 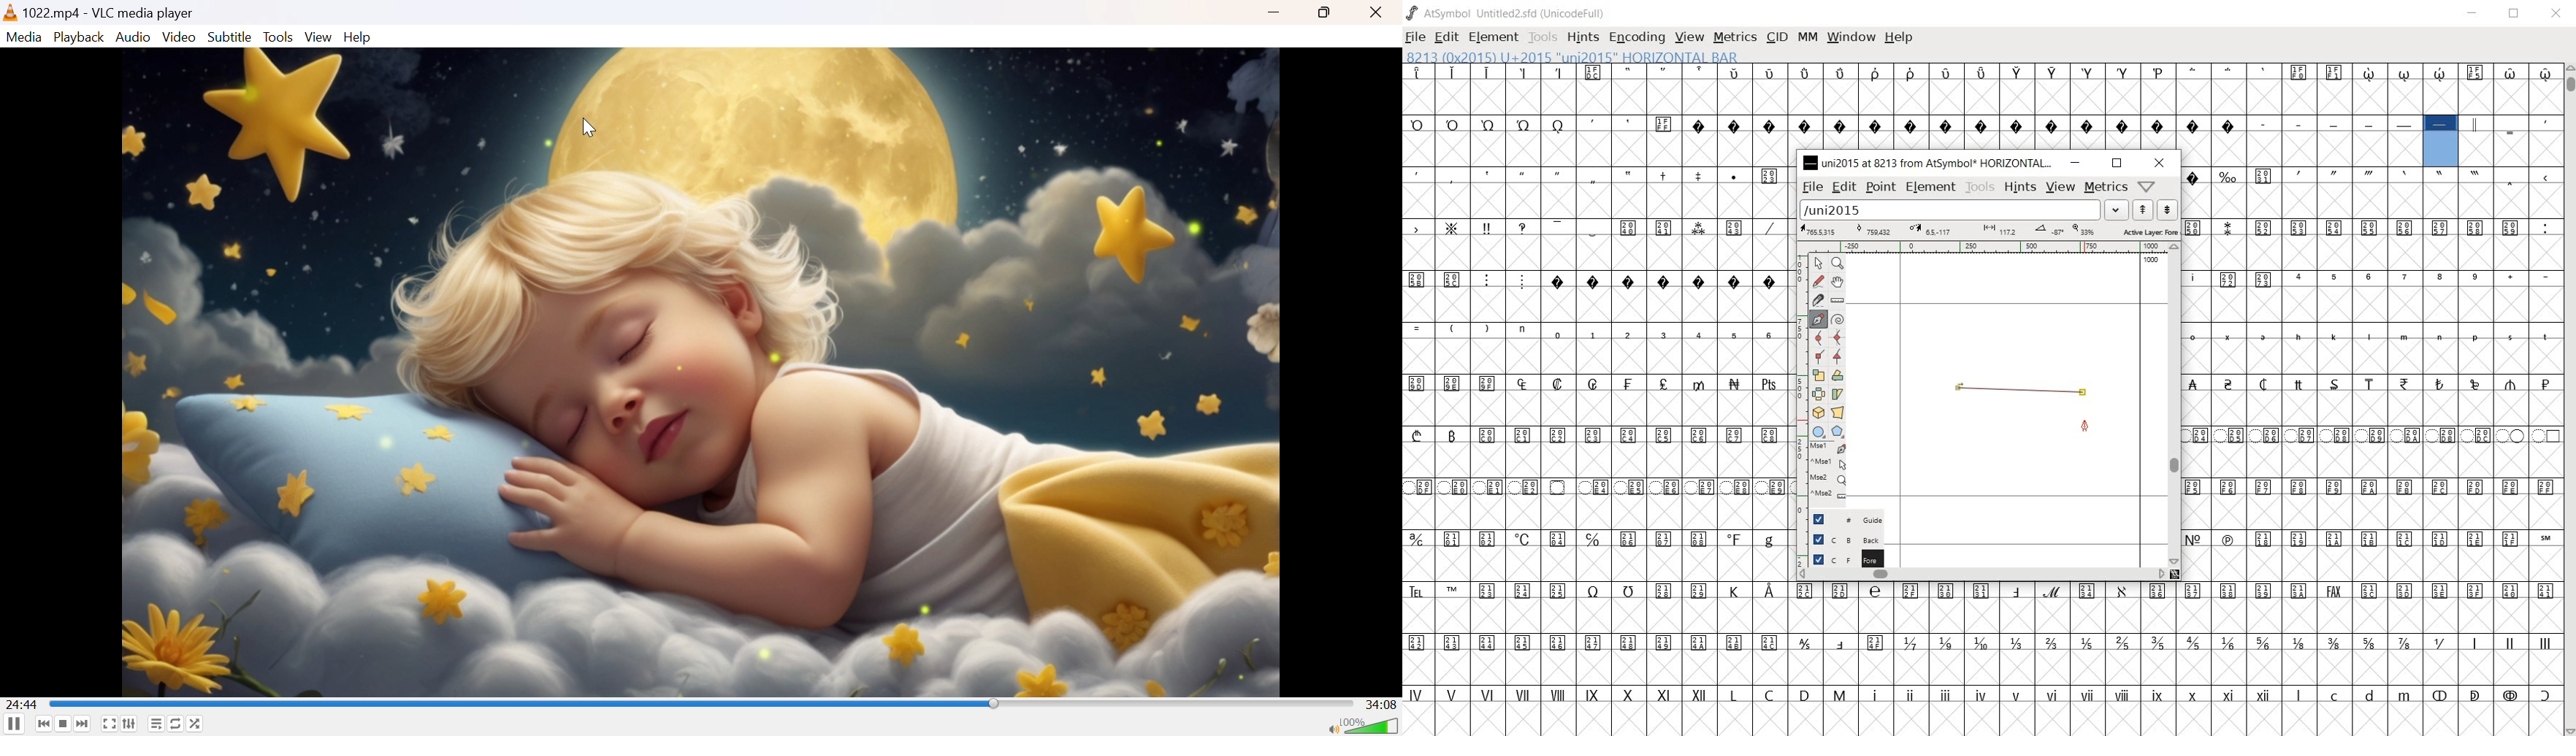 I want to click on metrics, so click(x=2105, y=187).